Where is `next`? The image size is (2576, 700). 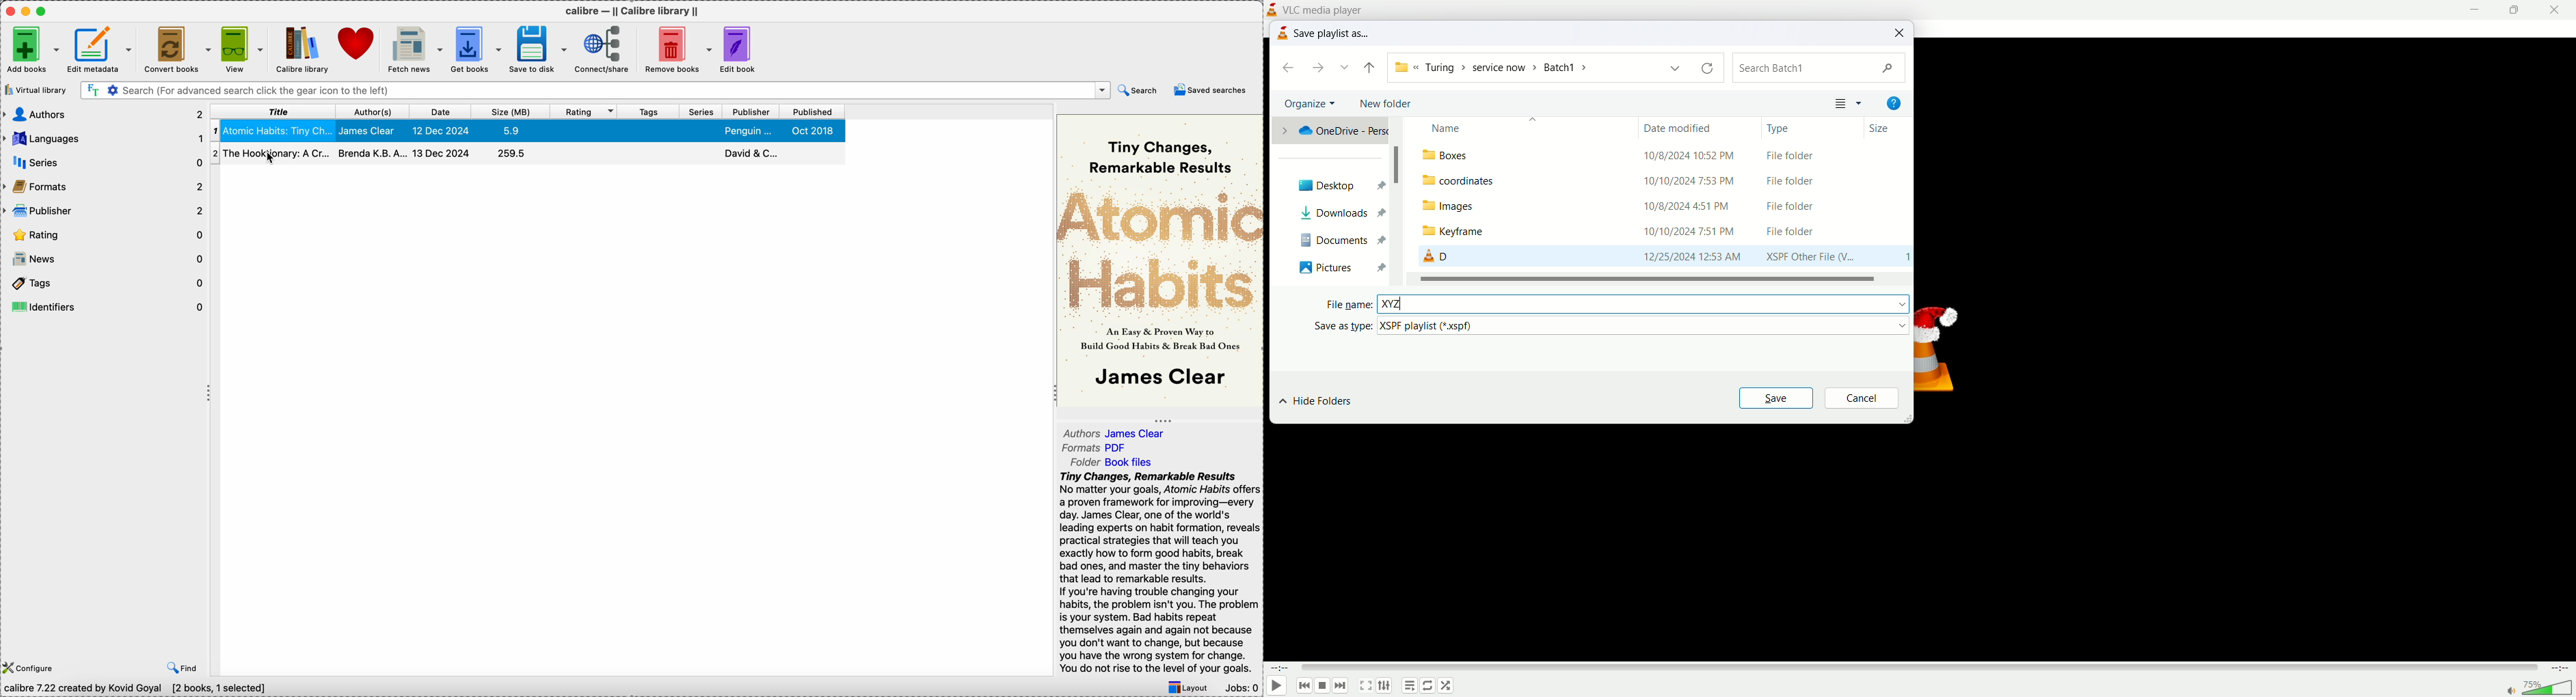
next is located at coordinates (1342, 687).